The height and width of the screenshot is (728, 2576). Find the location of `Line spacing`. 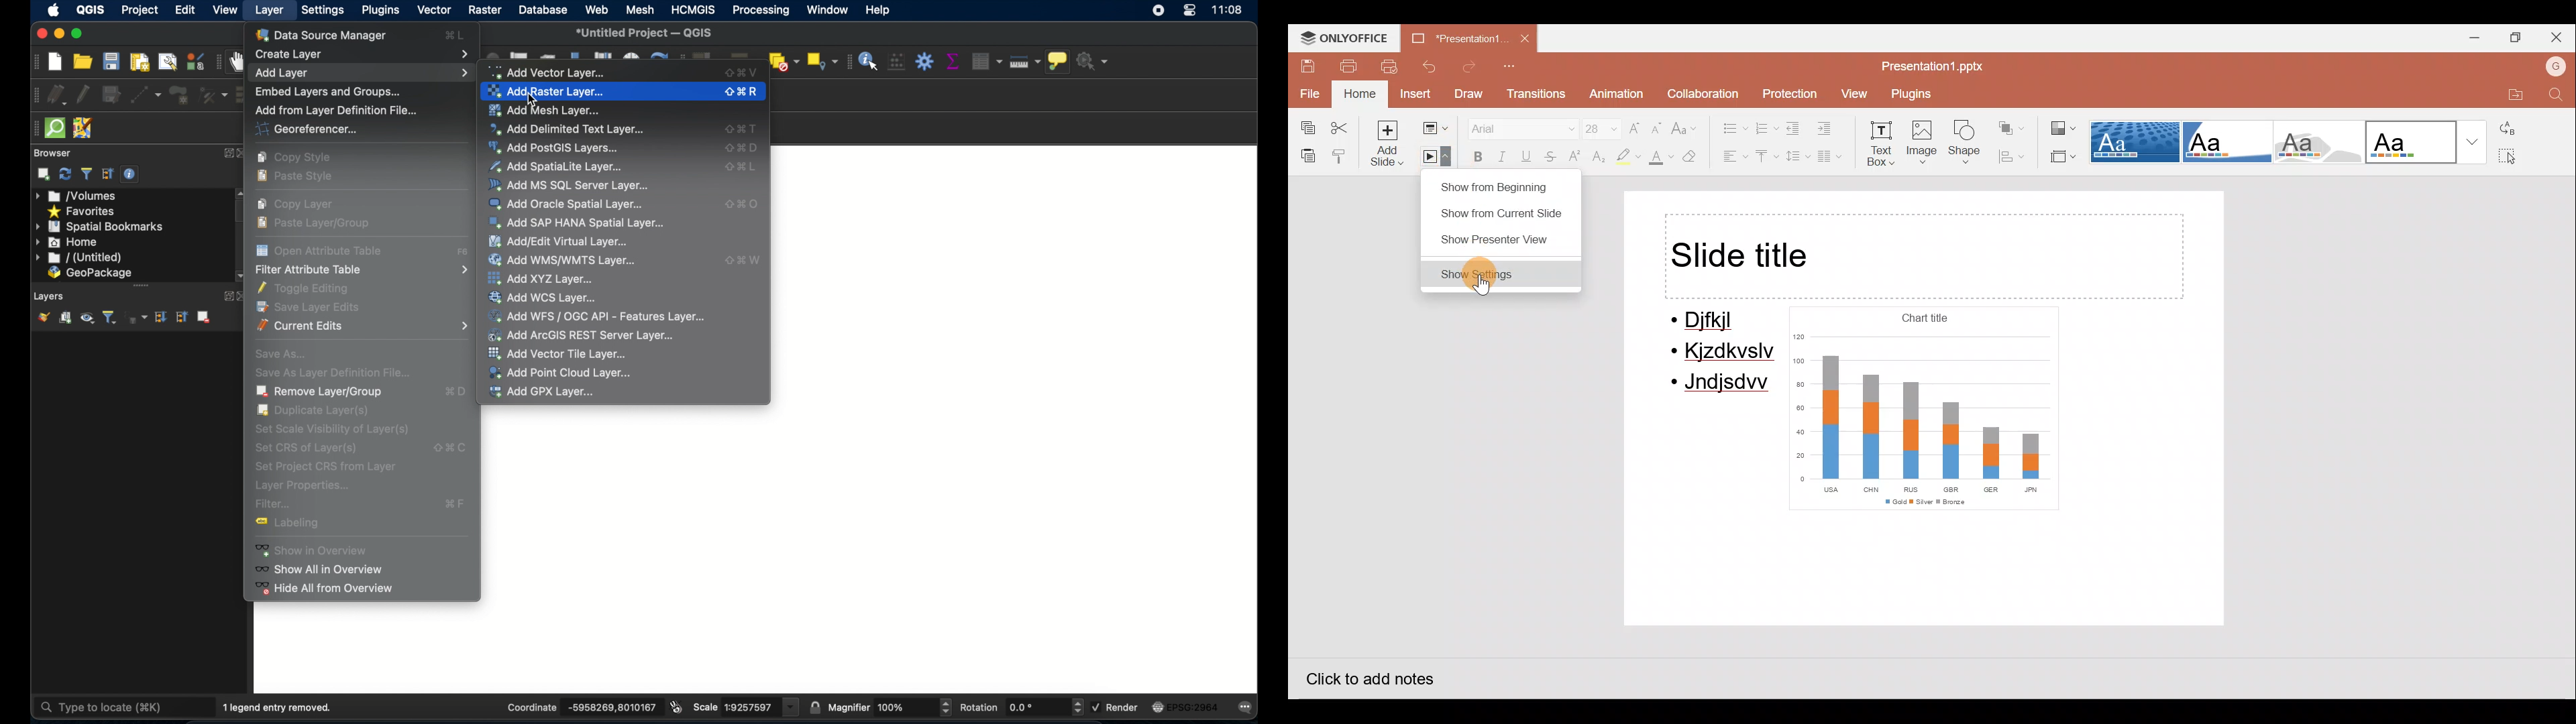

Line spacing is located at coordinates (1794, 156).